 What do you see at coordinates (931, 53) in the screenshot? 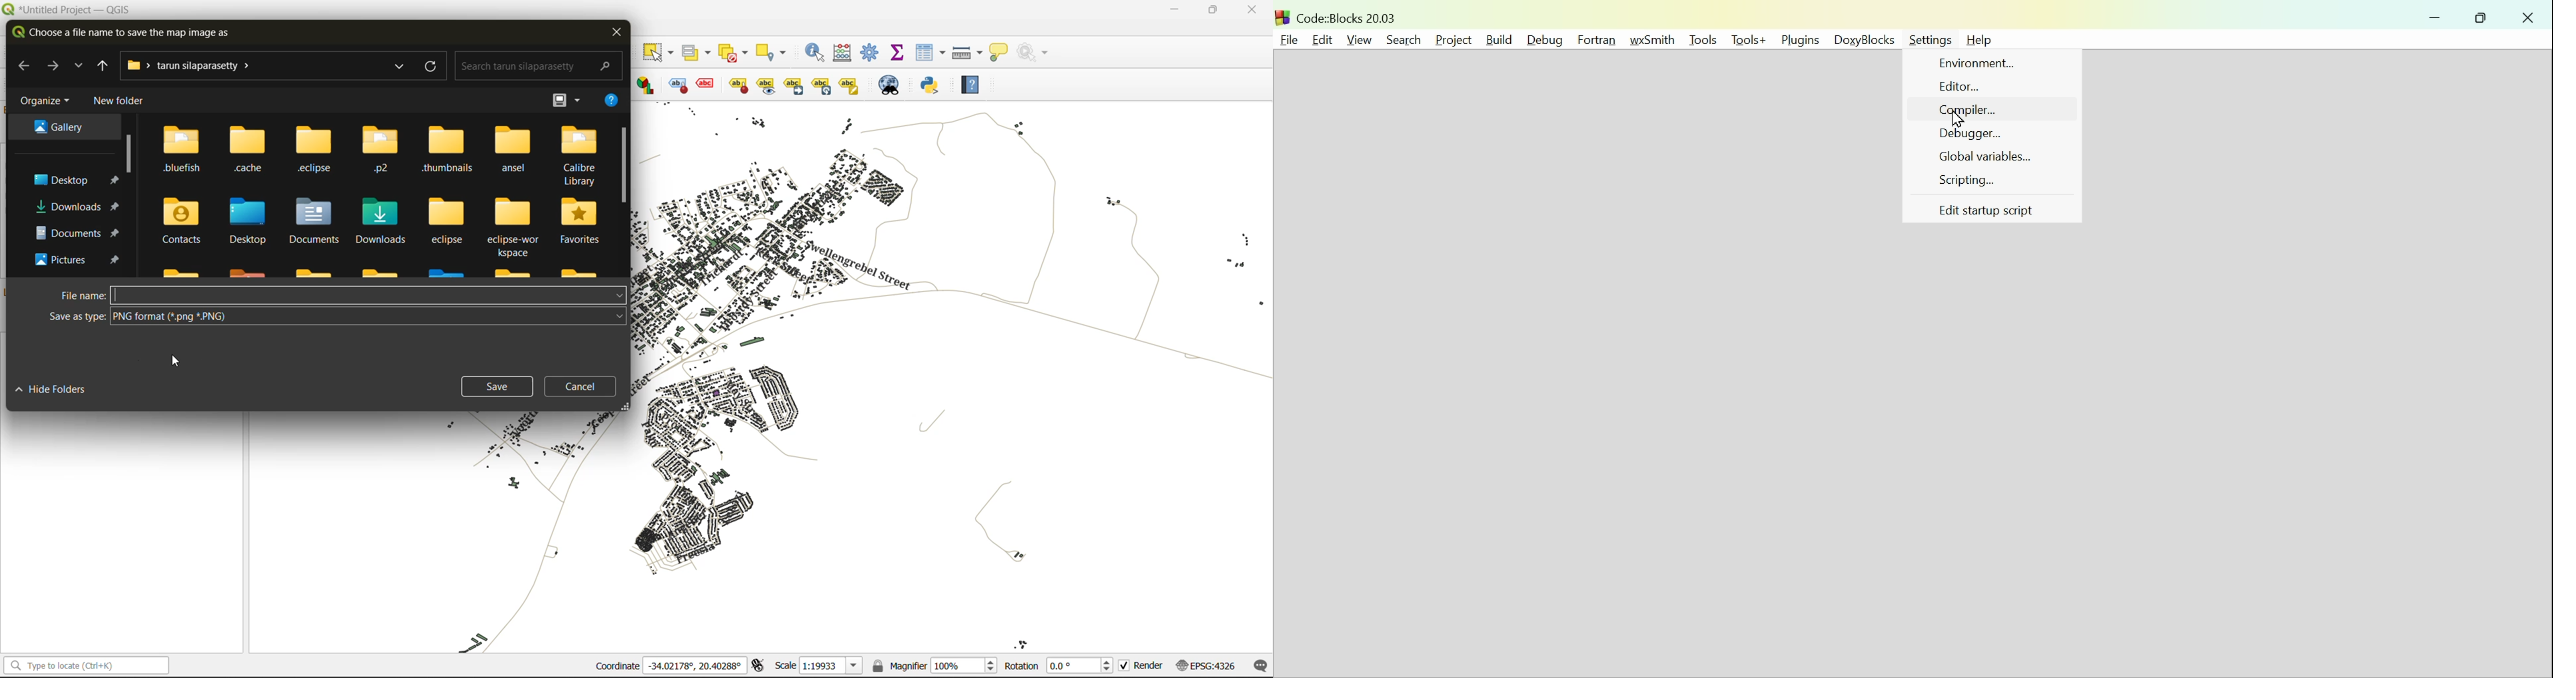
I see `attributes table` at bounding box center [931, 53].